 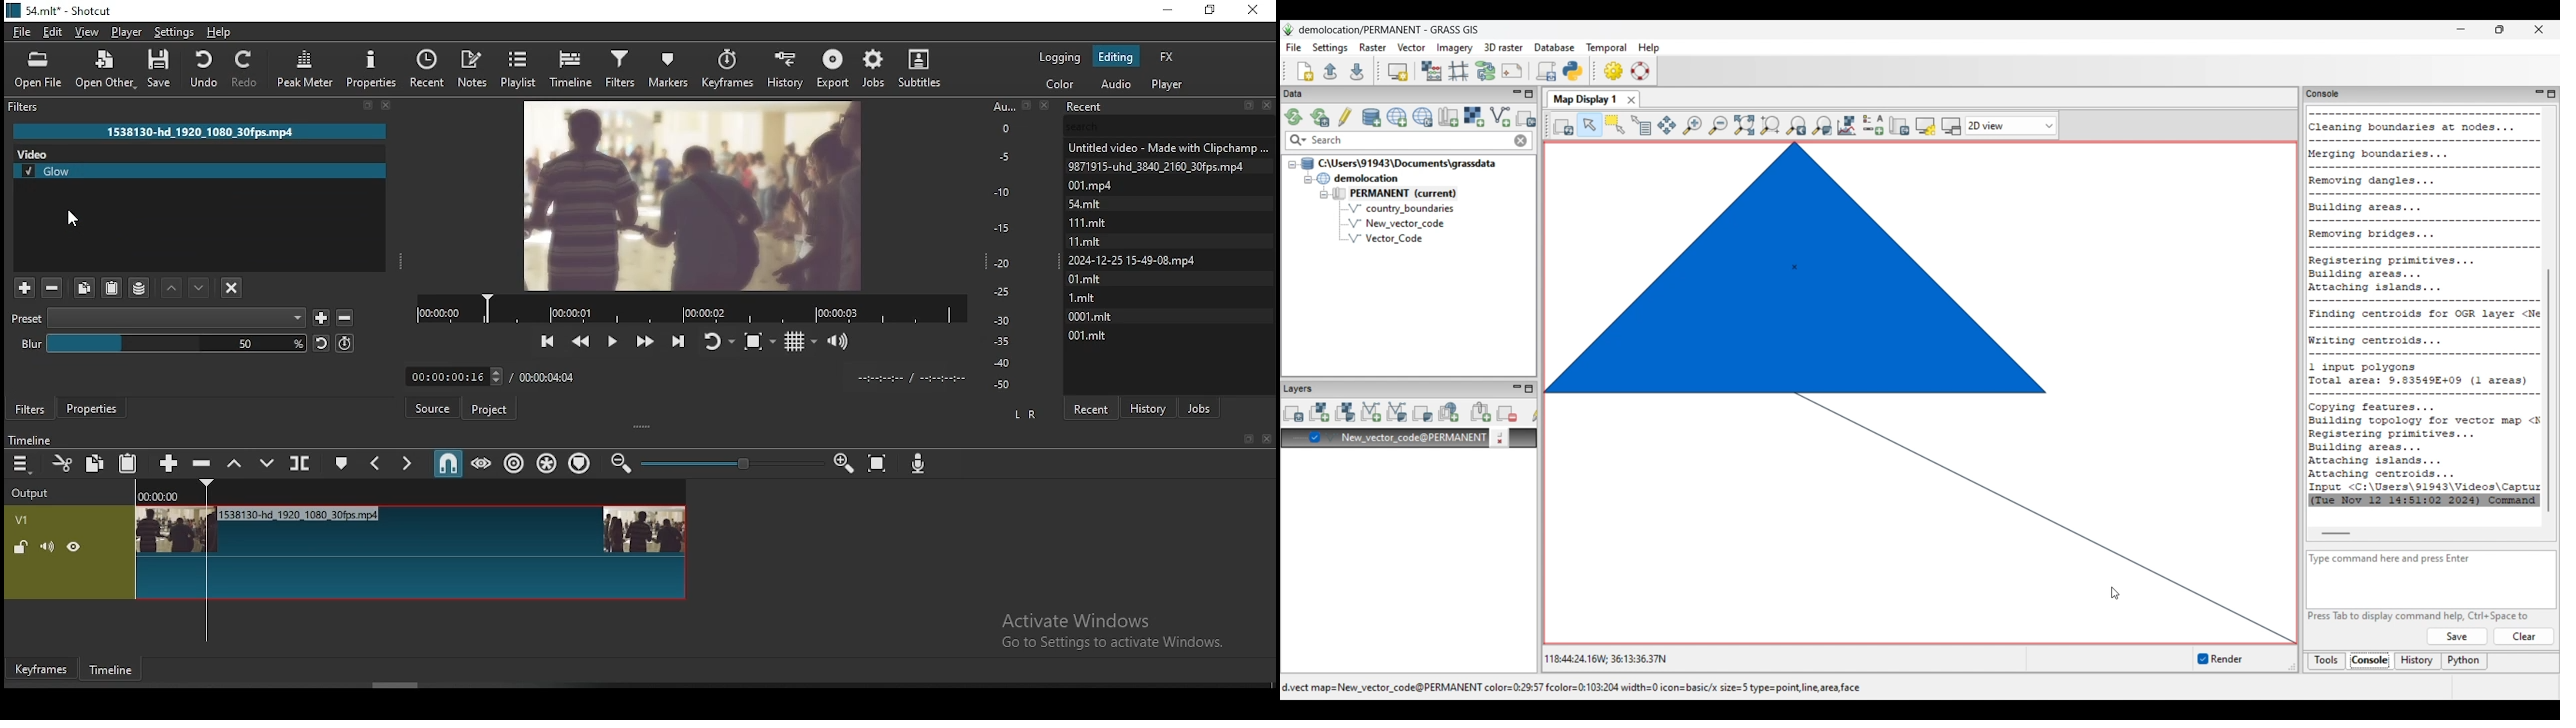 What do you see at coordinates (1167, 146) in the screenshot?
I see `Untitled video - Made with Clipchamp .` at bounding box center [1167, 146].